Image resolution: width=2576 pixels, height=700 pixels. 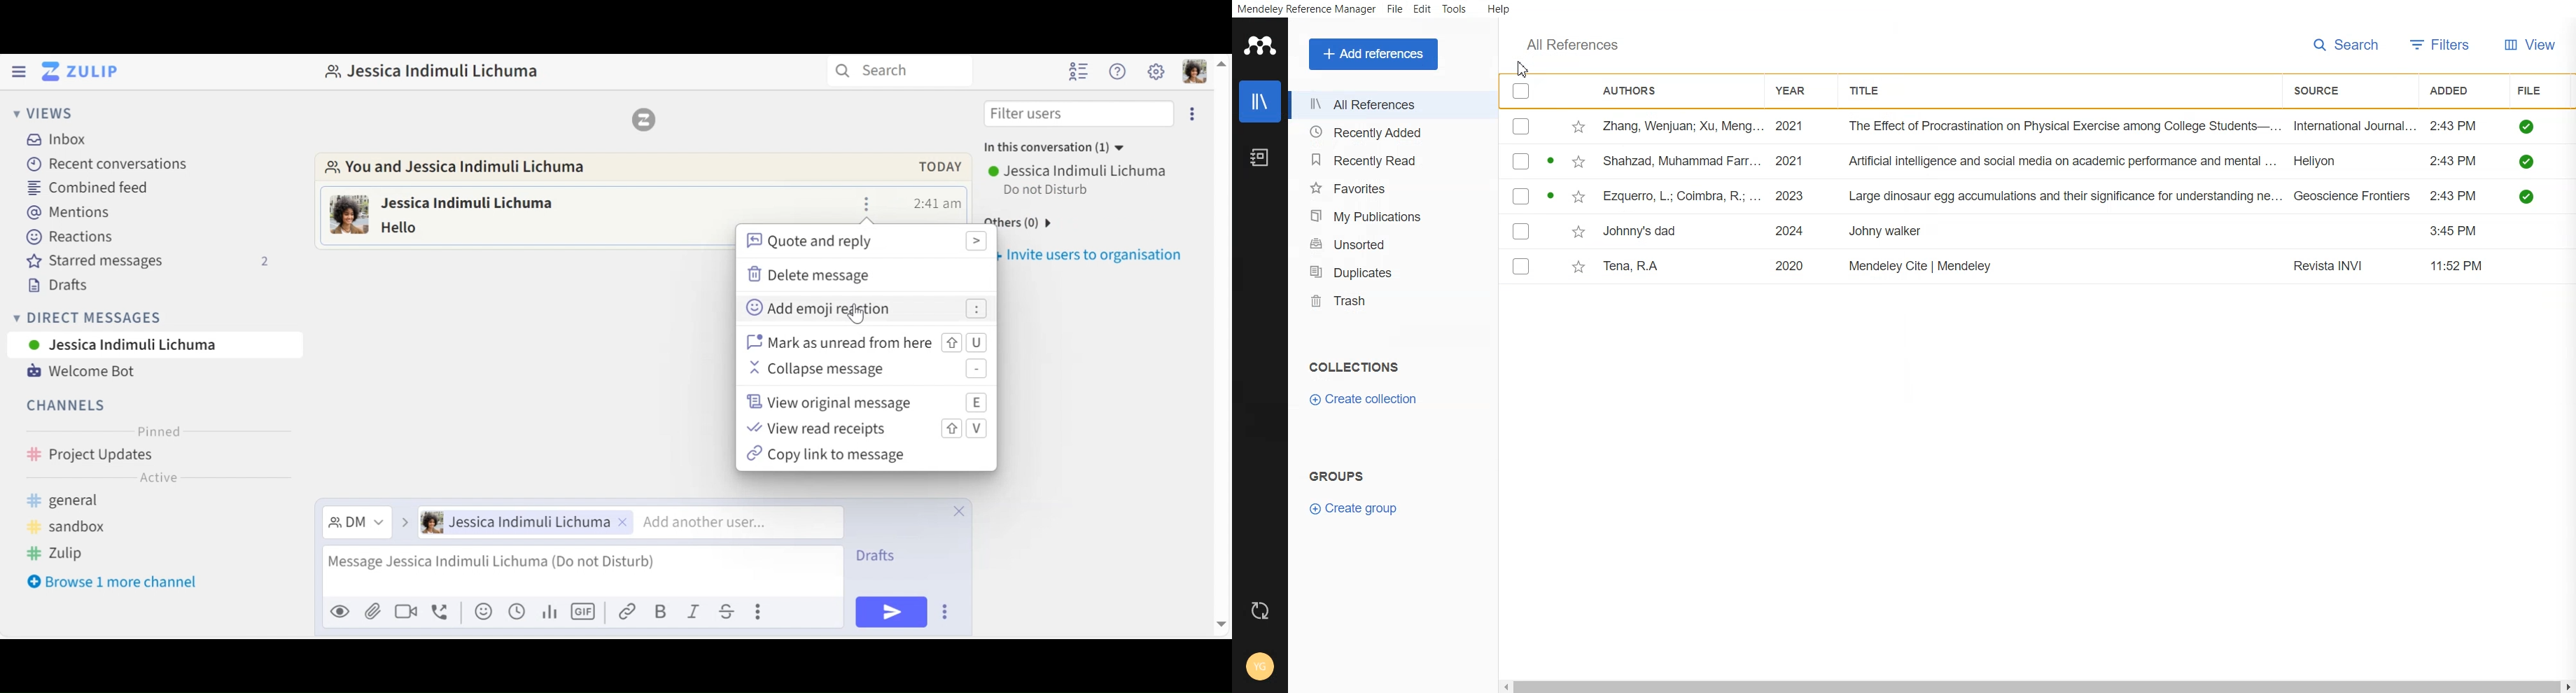 What do you see at coordinates (583, 610) in the screenshot?
I see `Add GIF` at bounding box center [583, 610].